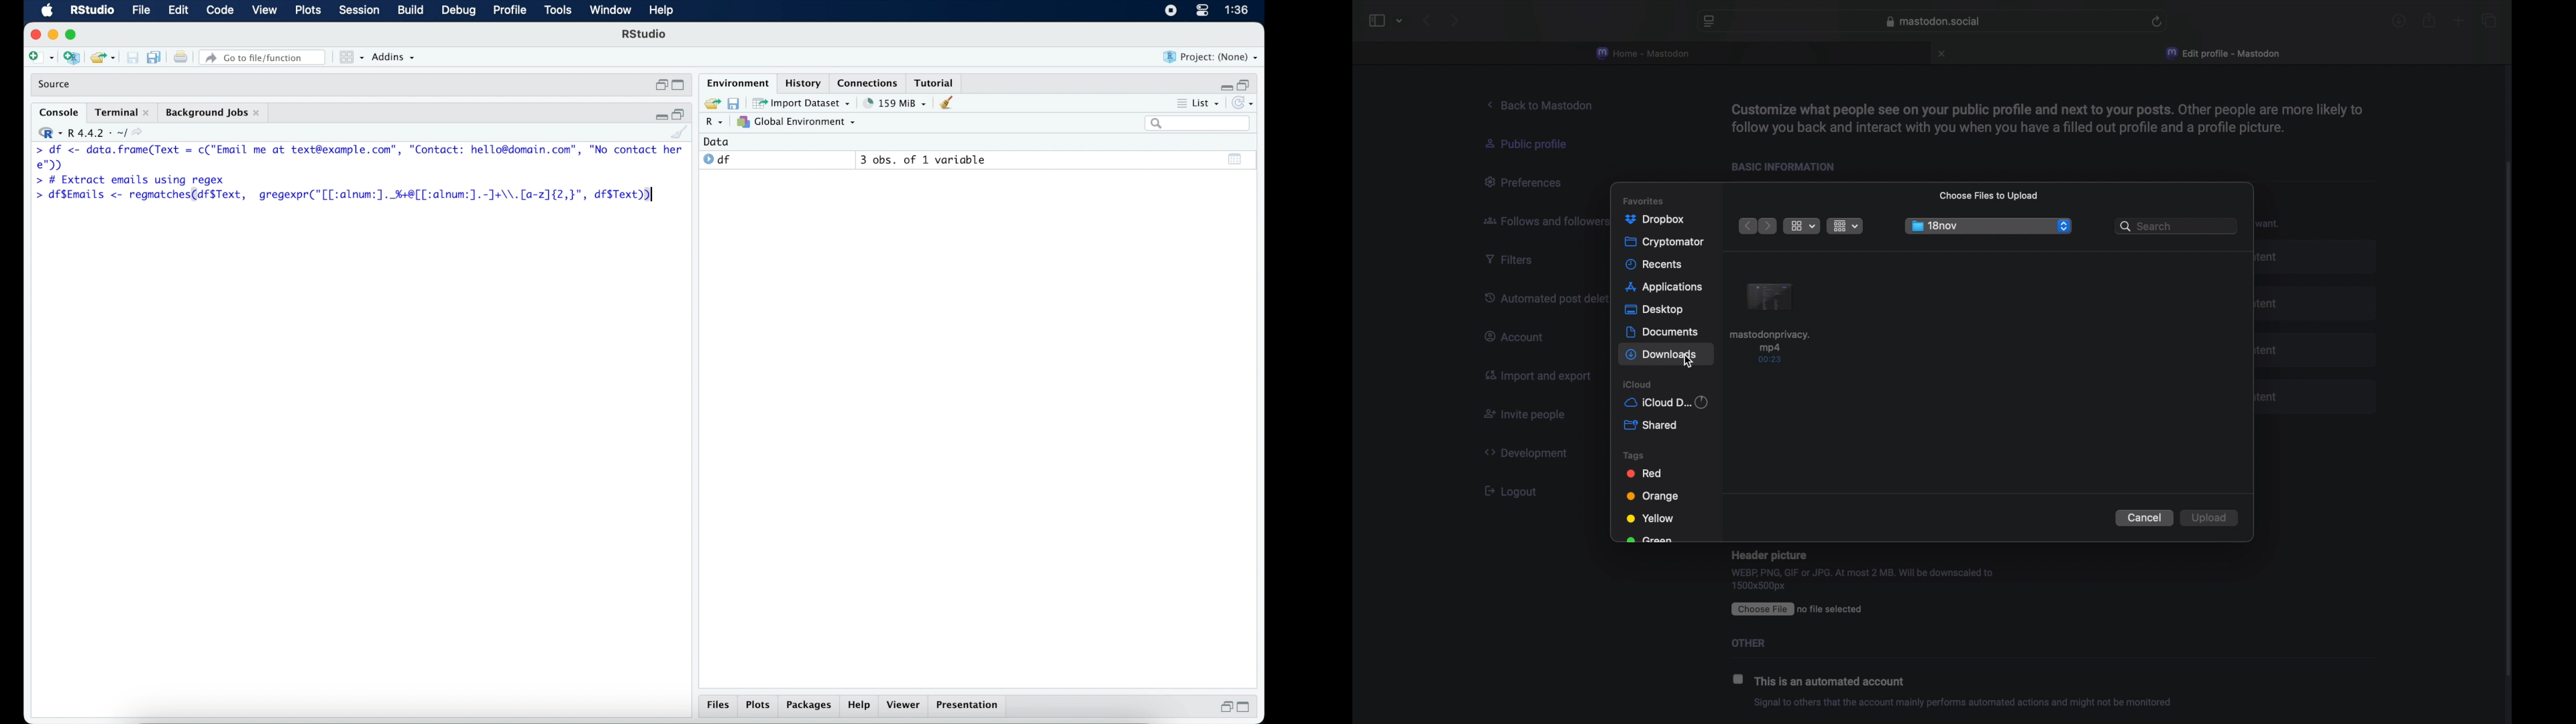 The height and width of the screenshot is (728, 2576). Describe the element at coordinates (758, 705) in the screenshot. I see `plots` at that location.